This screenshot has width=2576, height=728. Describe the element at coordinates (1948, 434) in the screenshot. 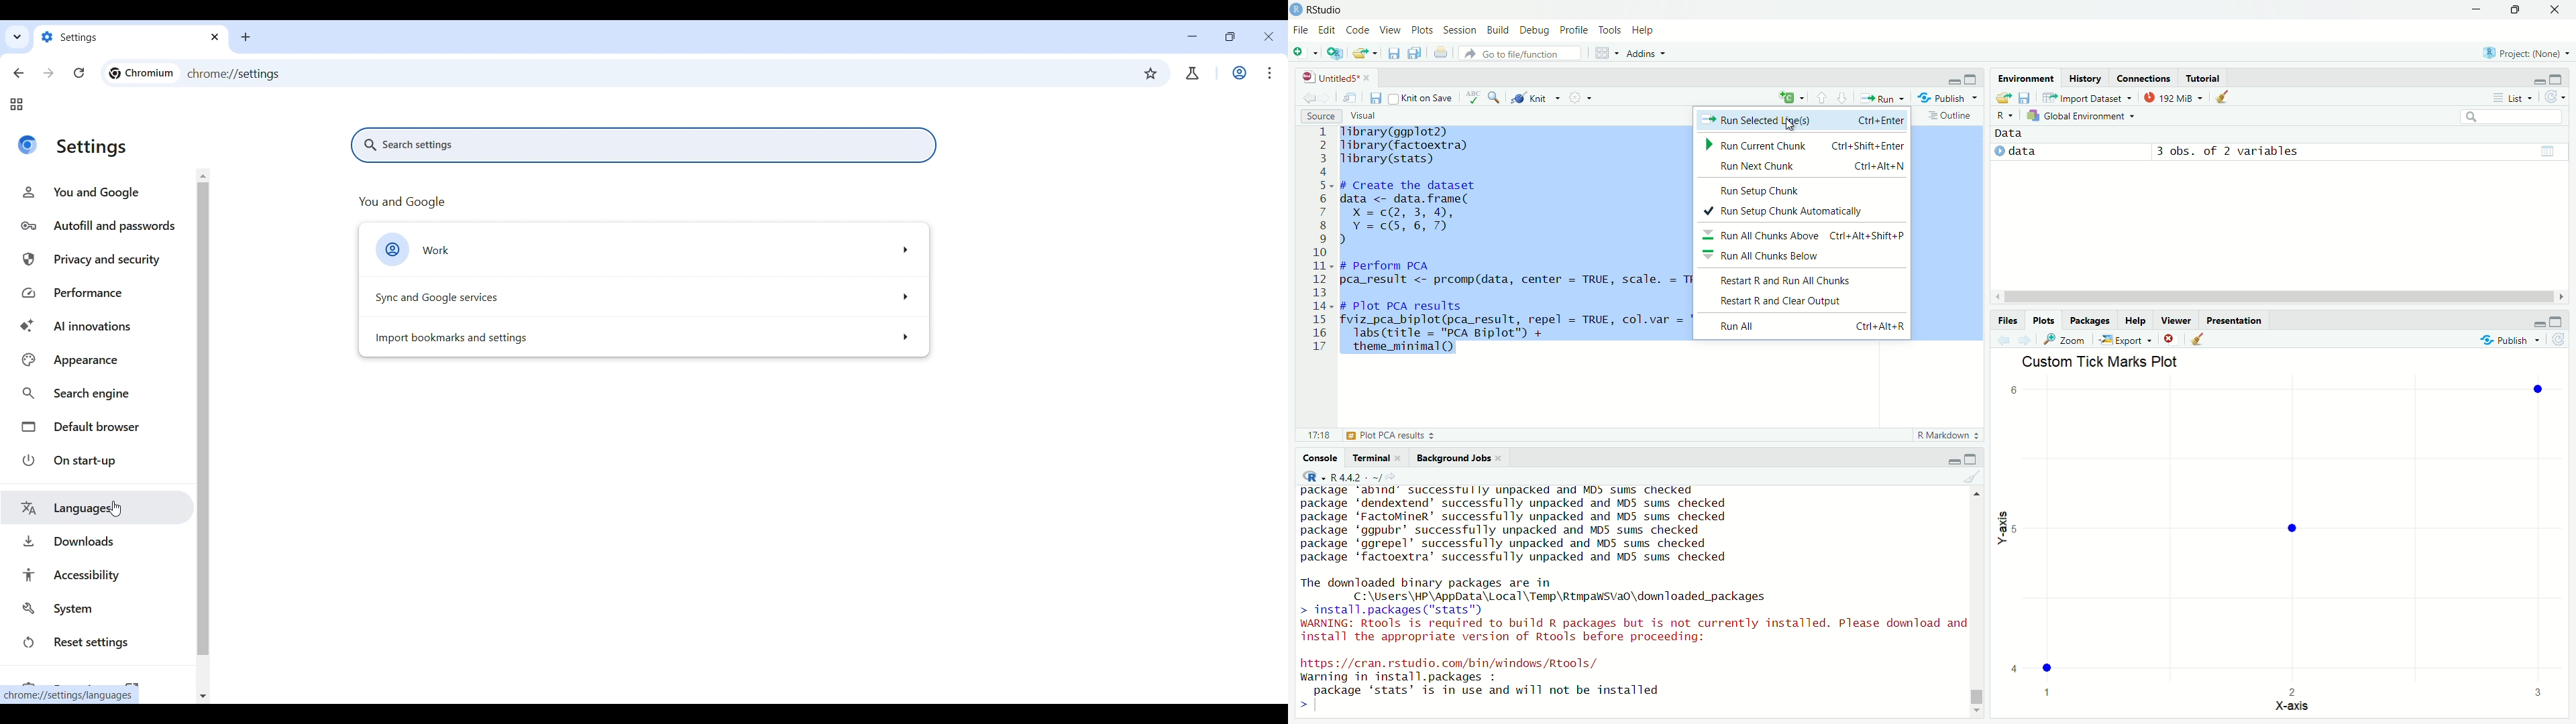

I see `r markdown` at that location.